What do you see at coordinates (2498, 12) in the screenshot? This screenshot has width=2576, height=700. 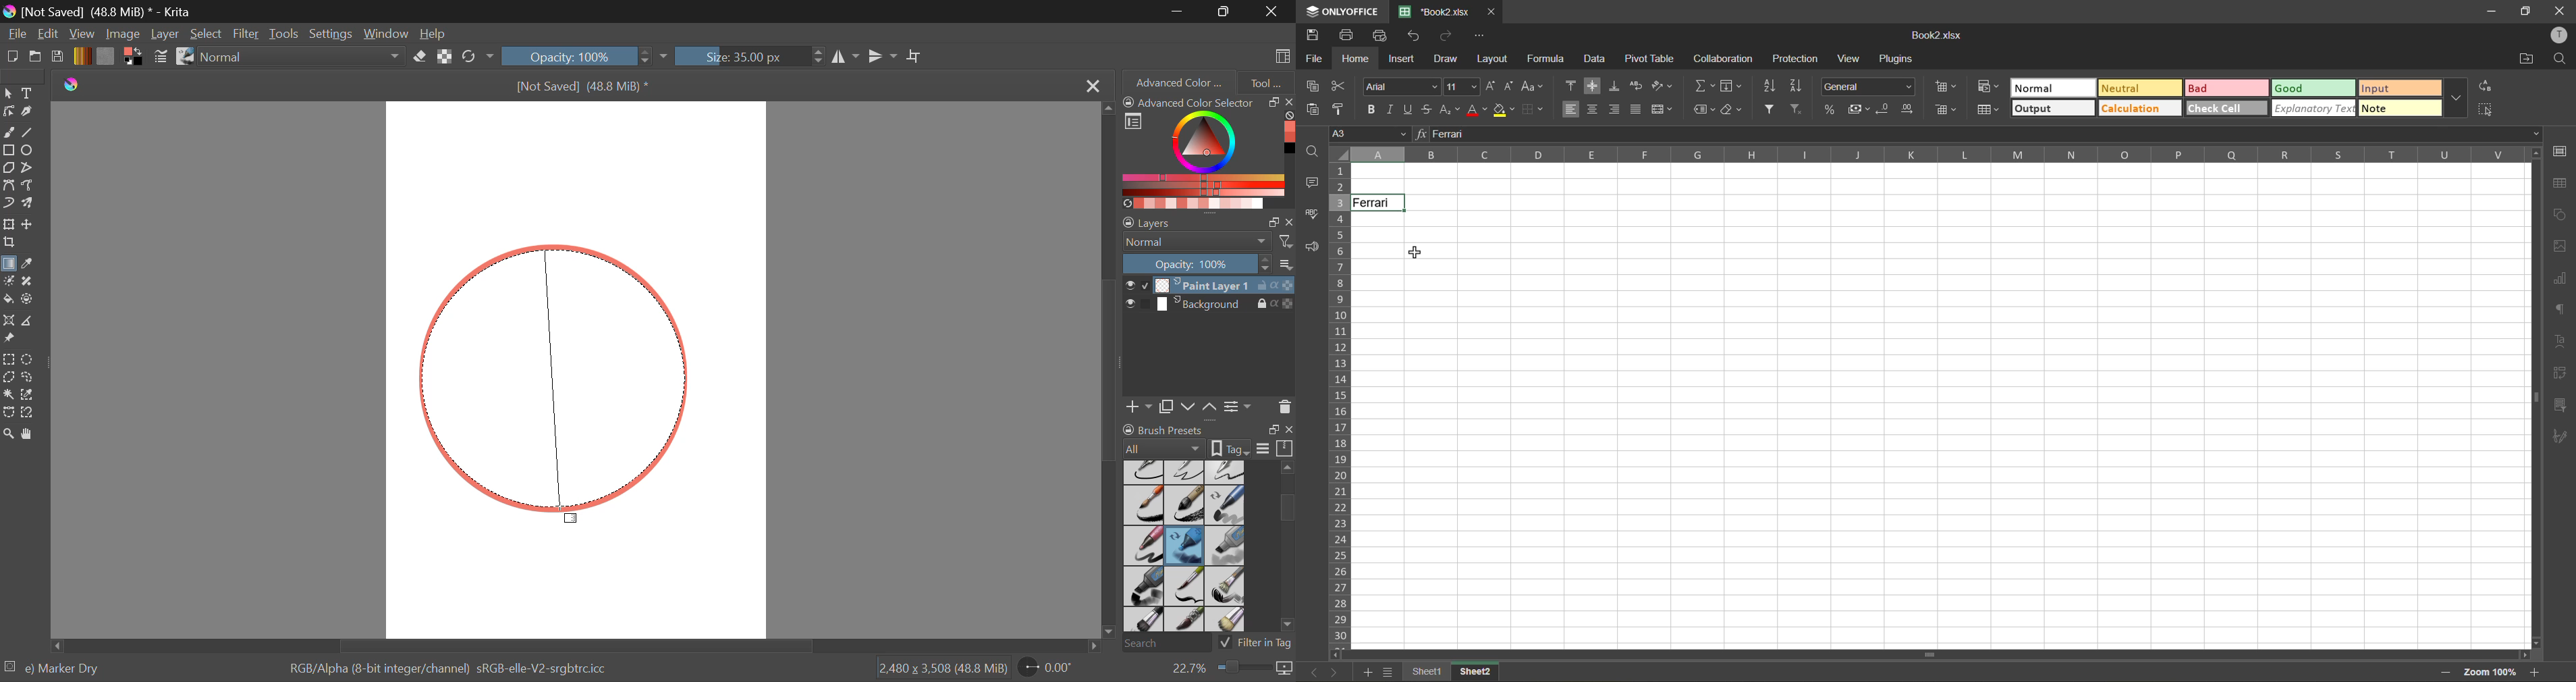 I see `minimize` at bounding box center [2498, 12].